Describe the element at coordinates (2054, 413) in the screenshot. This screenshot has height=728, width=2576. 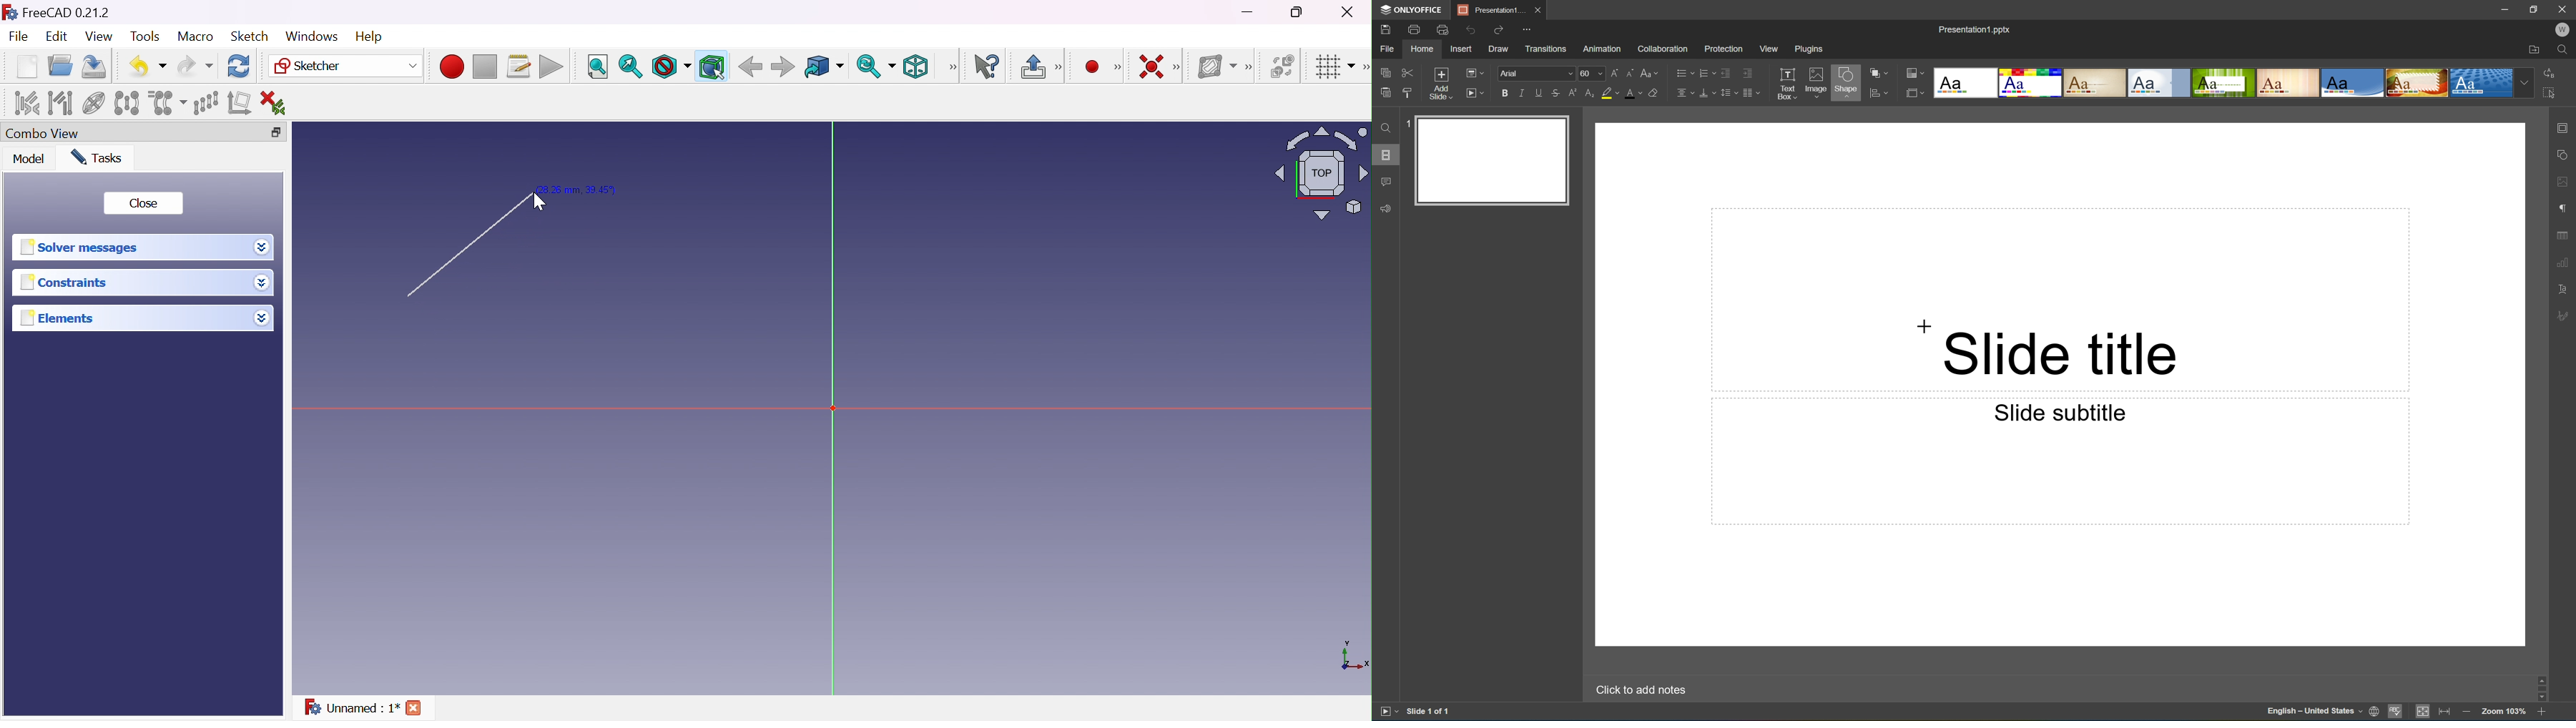
I see `slide subtitle` at that location.